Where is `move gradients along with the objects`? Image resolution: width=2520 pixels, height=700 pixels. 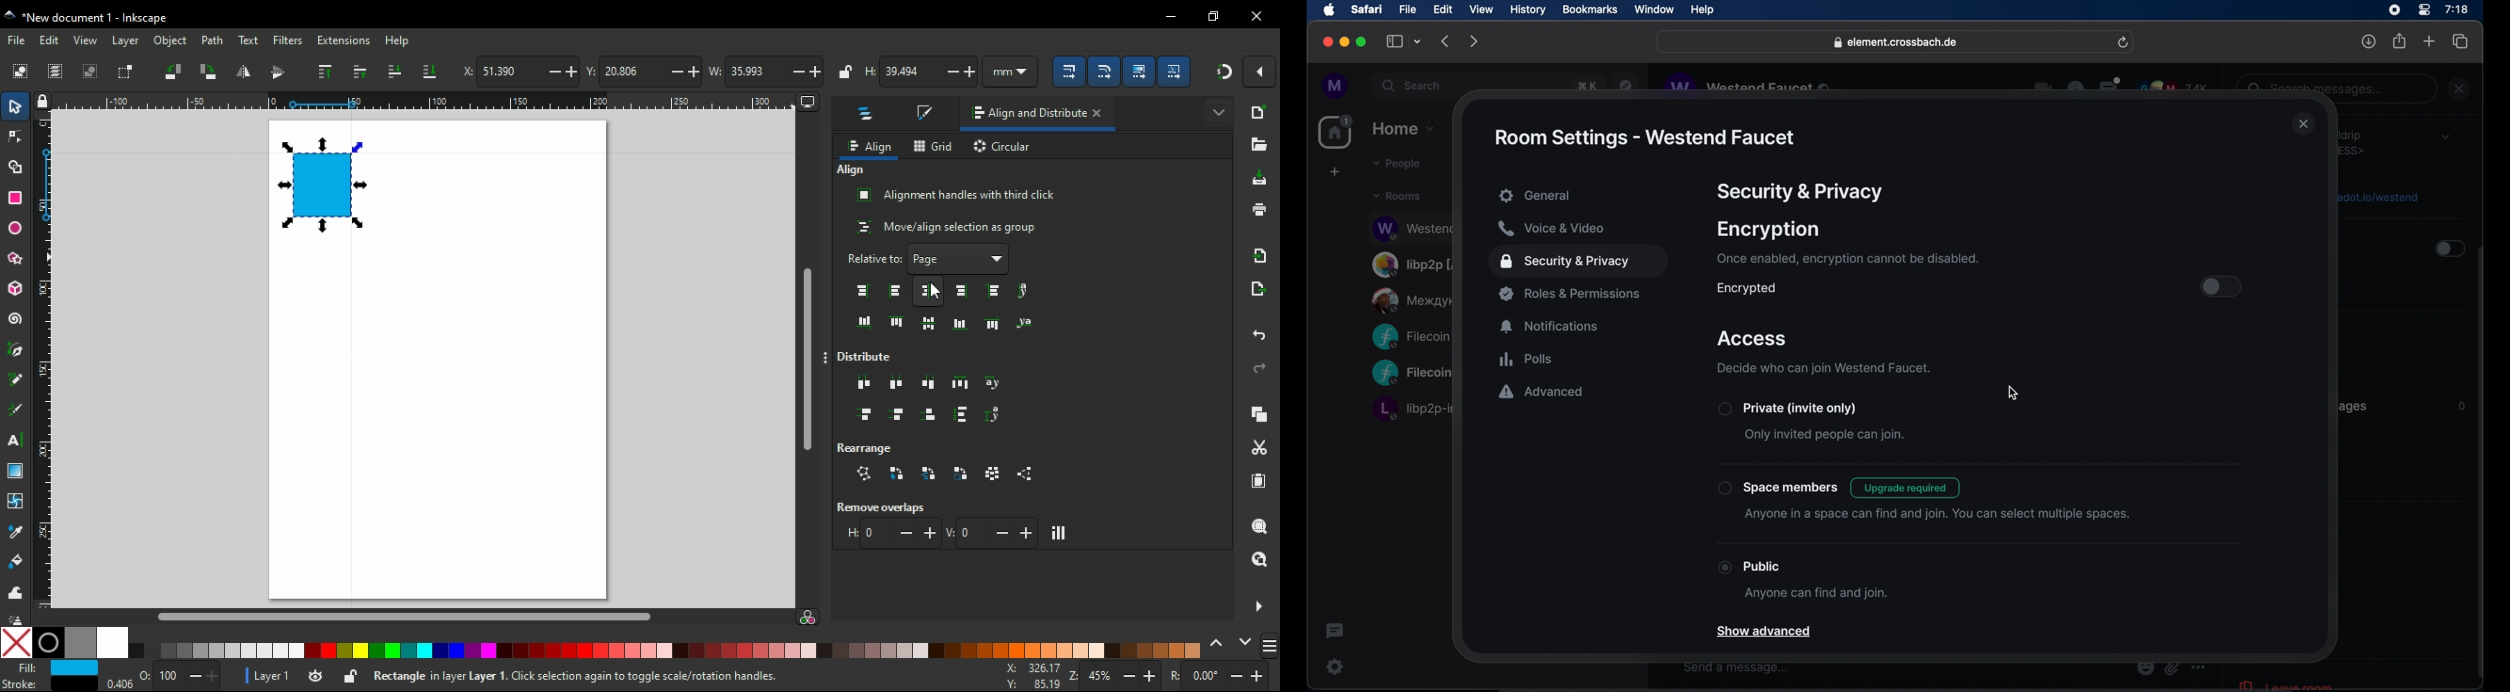 move gradients along with the objects is located at coordinates (1140, 71).